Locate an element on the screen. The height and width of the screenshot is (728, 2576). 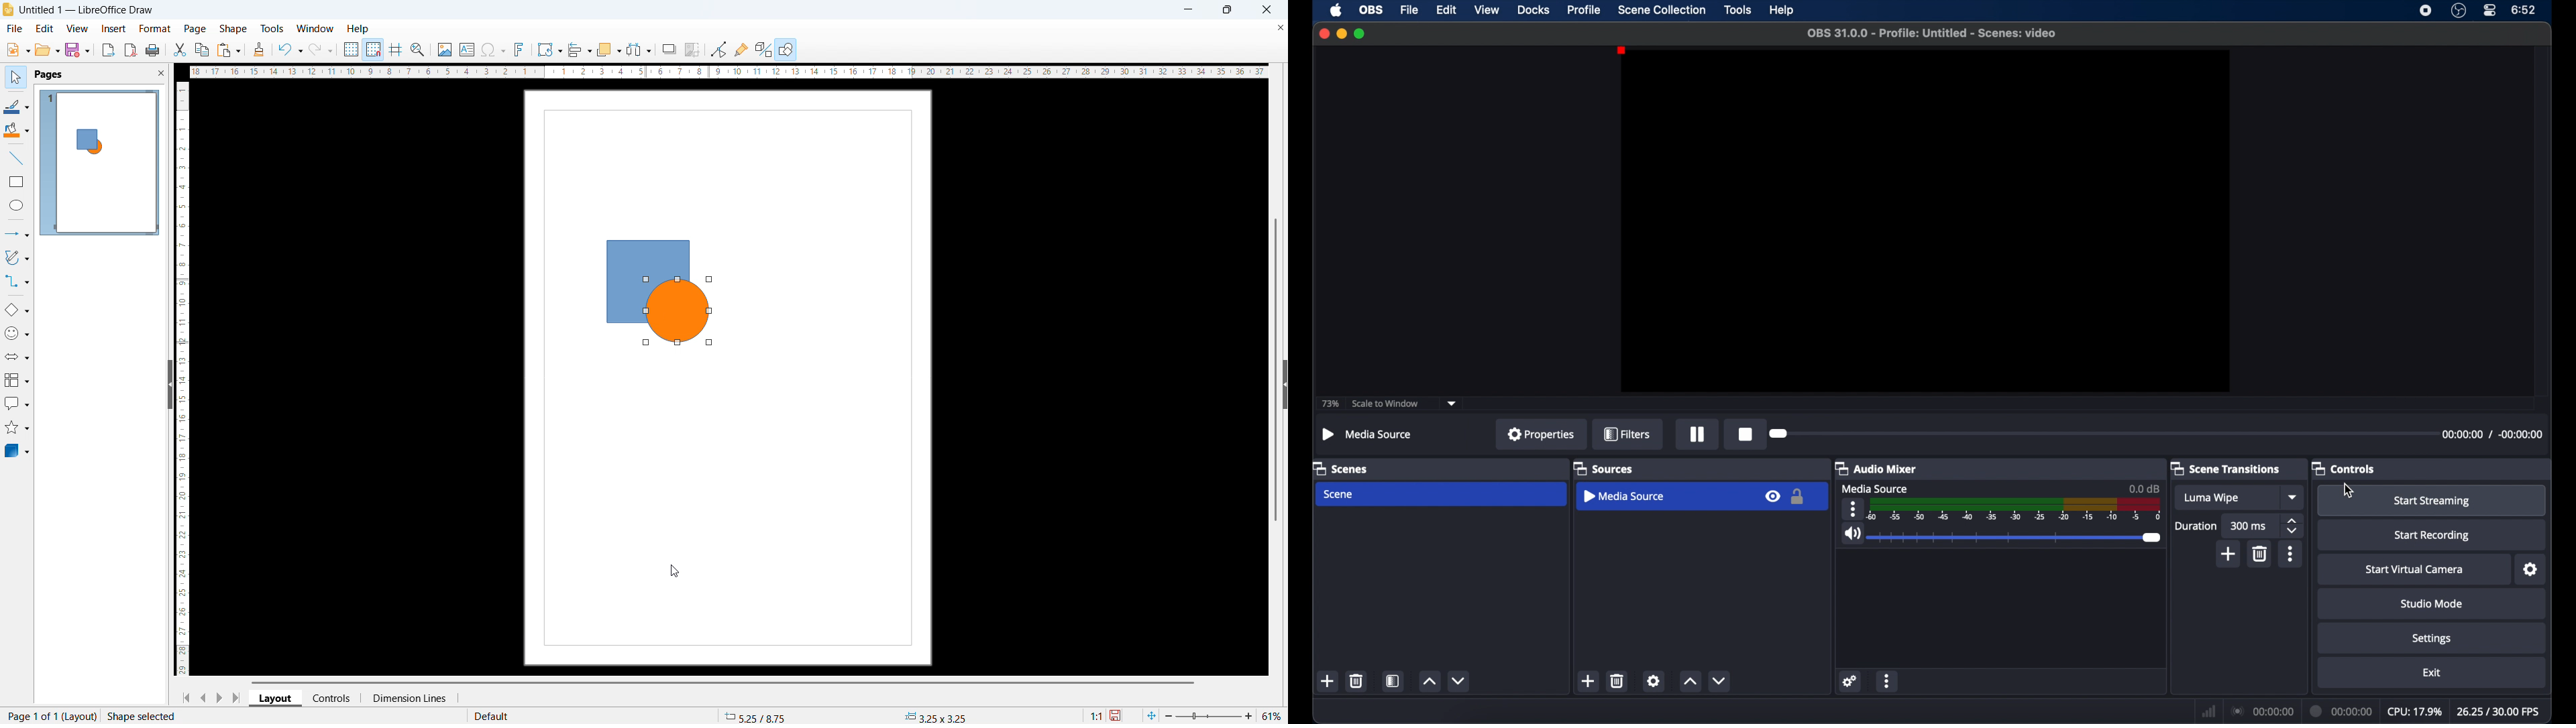
view  is located at coordinates (77, 28).